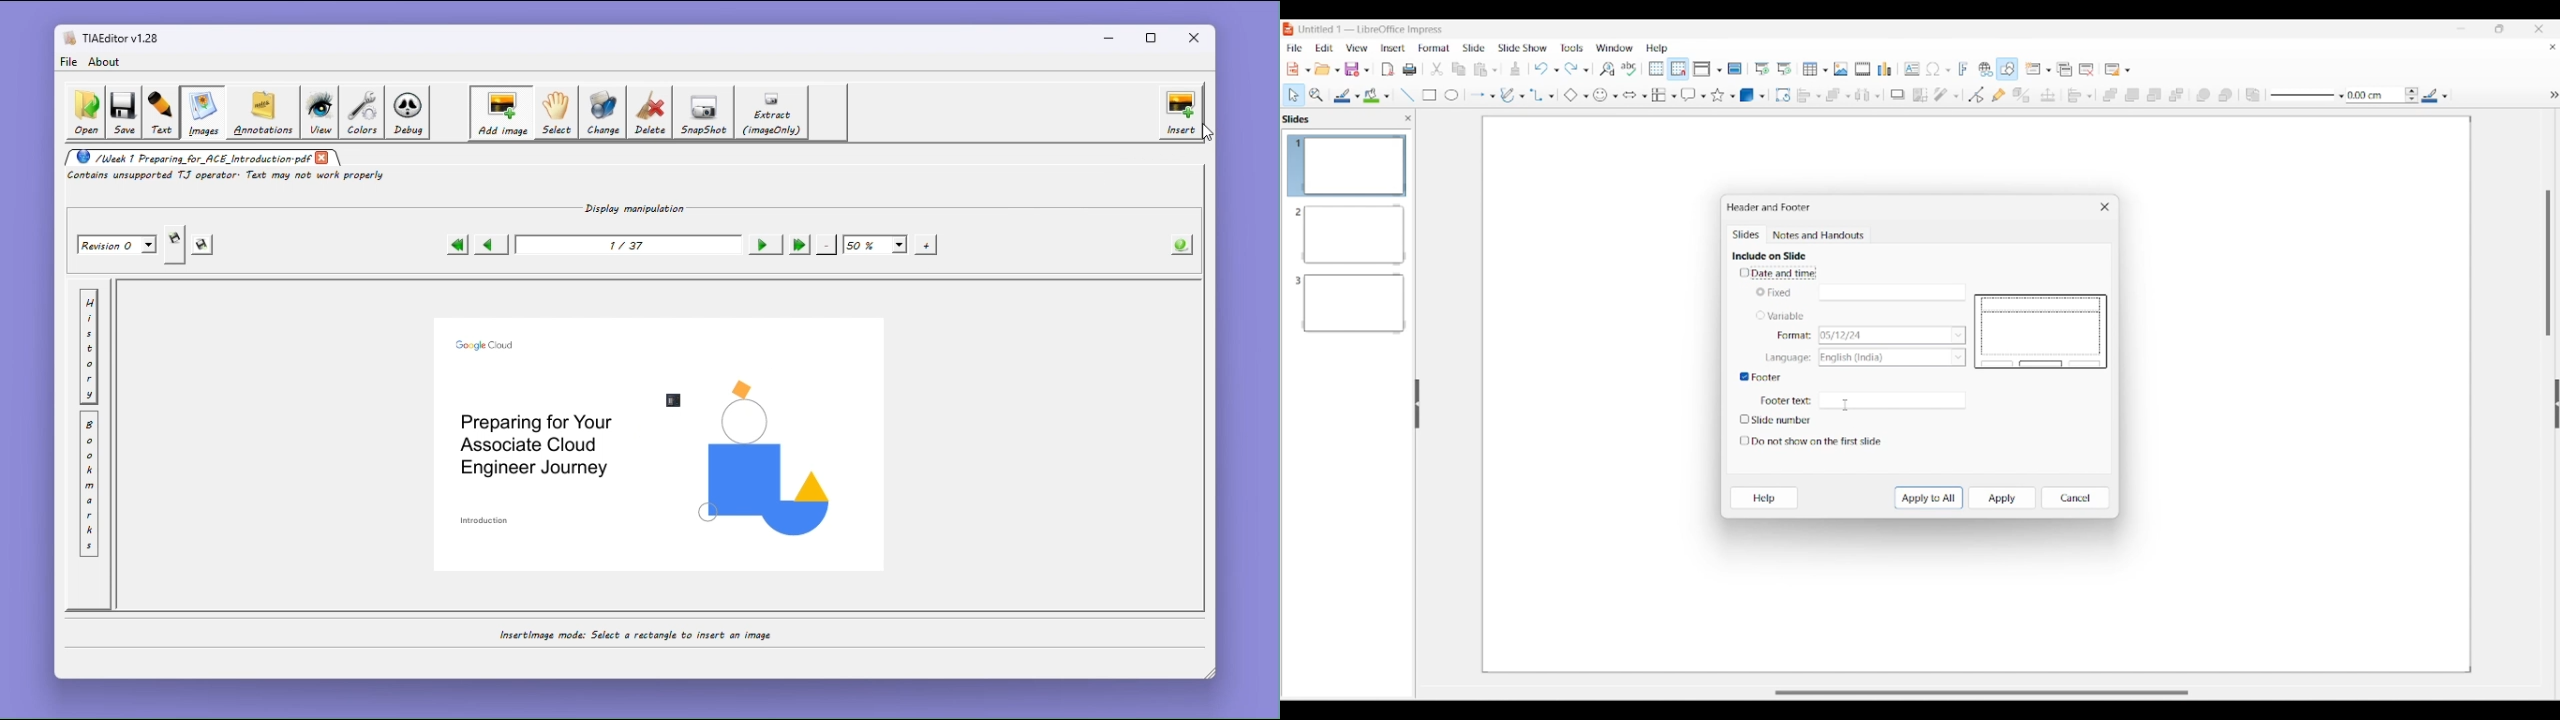 The width and height of the screenshot is (2576, 728). What do you see at coordinates (1451, 95) in the screenshot?
I see `Circle` at bounding box center [1451, 95].